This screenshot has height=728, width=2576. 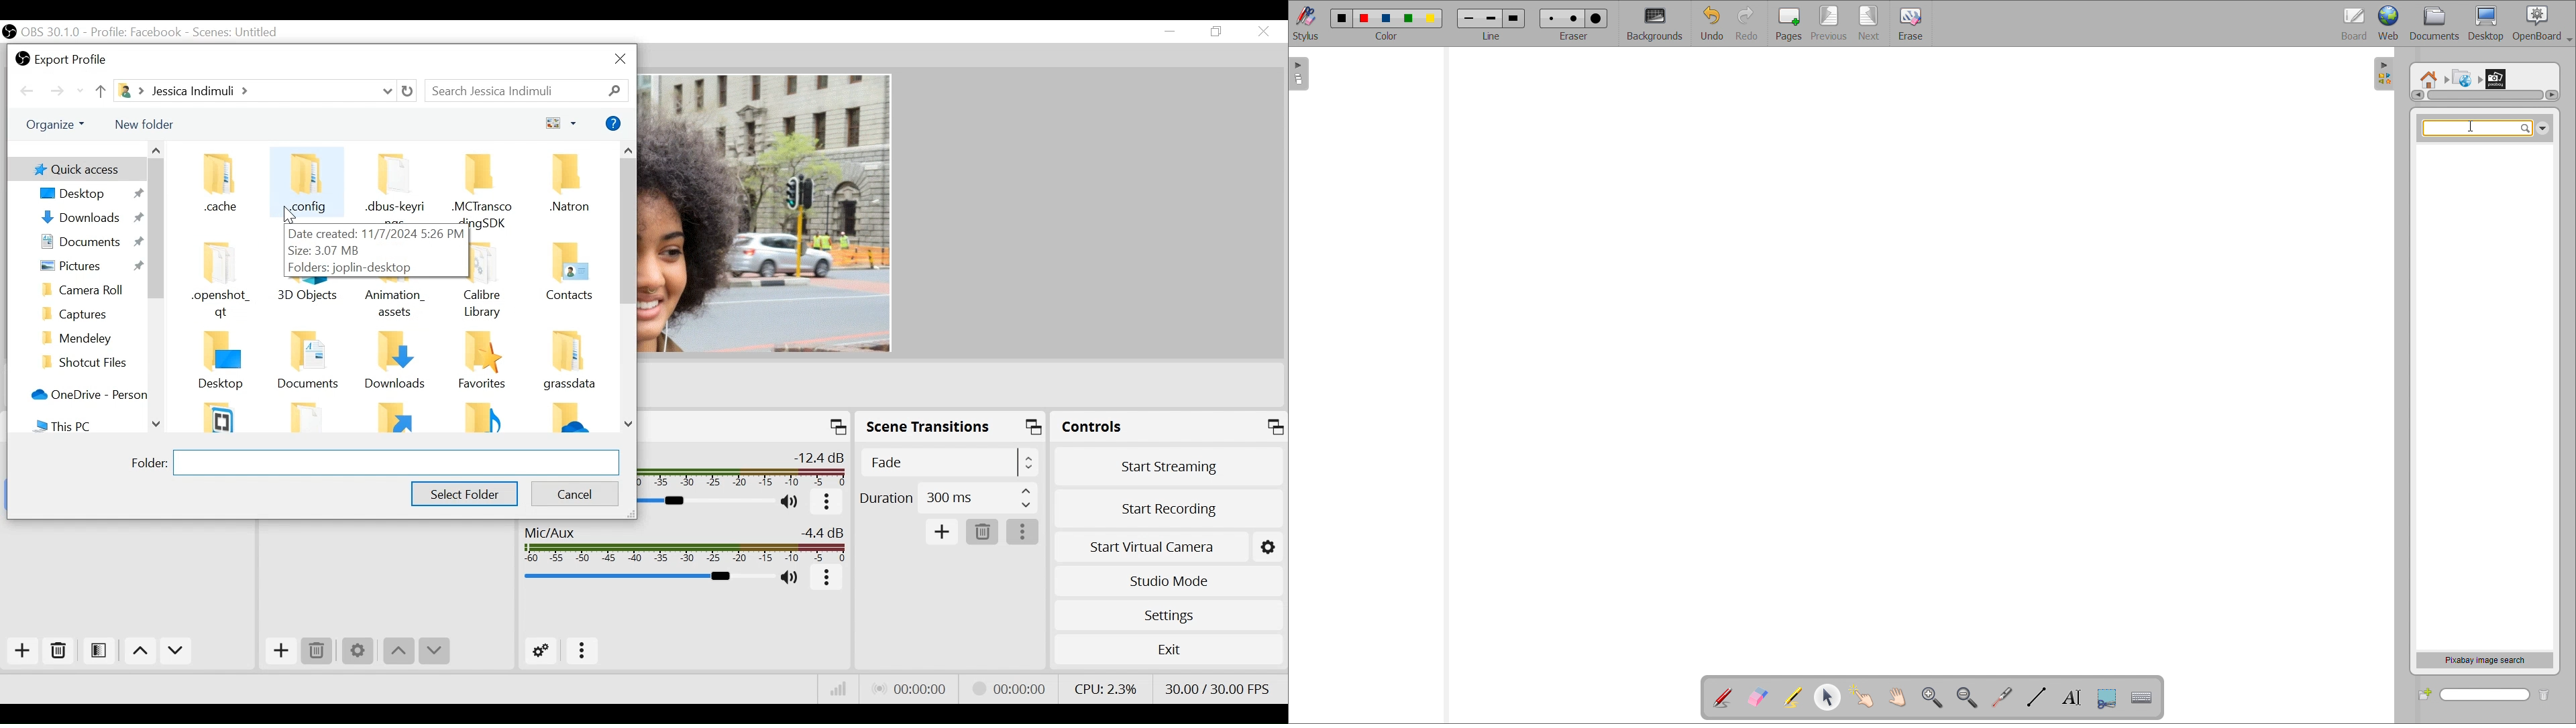 I want to click on Duration, so click(x=948, y=500).